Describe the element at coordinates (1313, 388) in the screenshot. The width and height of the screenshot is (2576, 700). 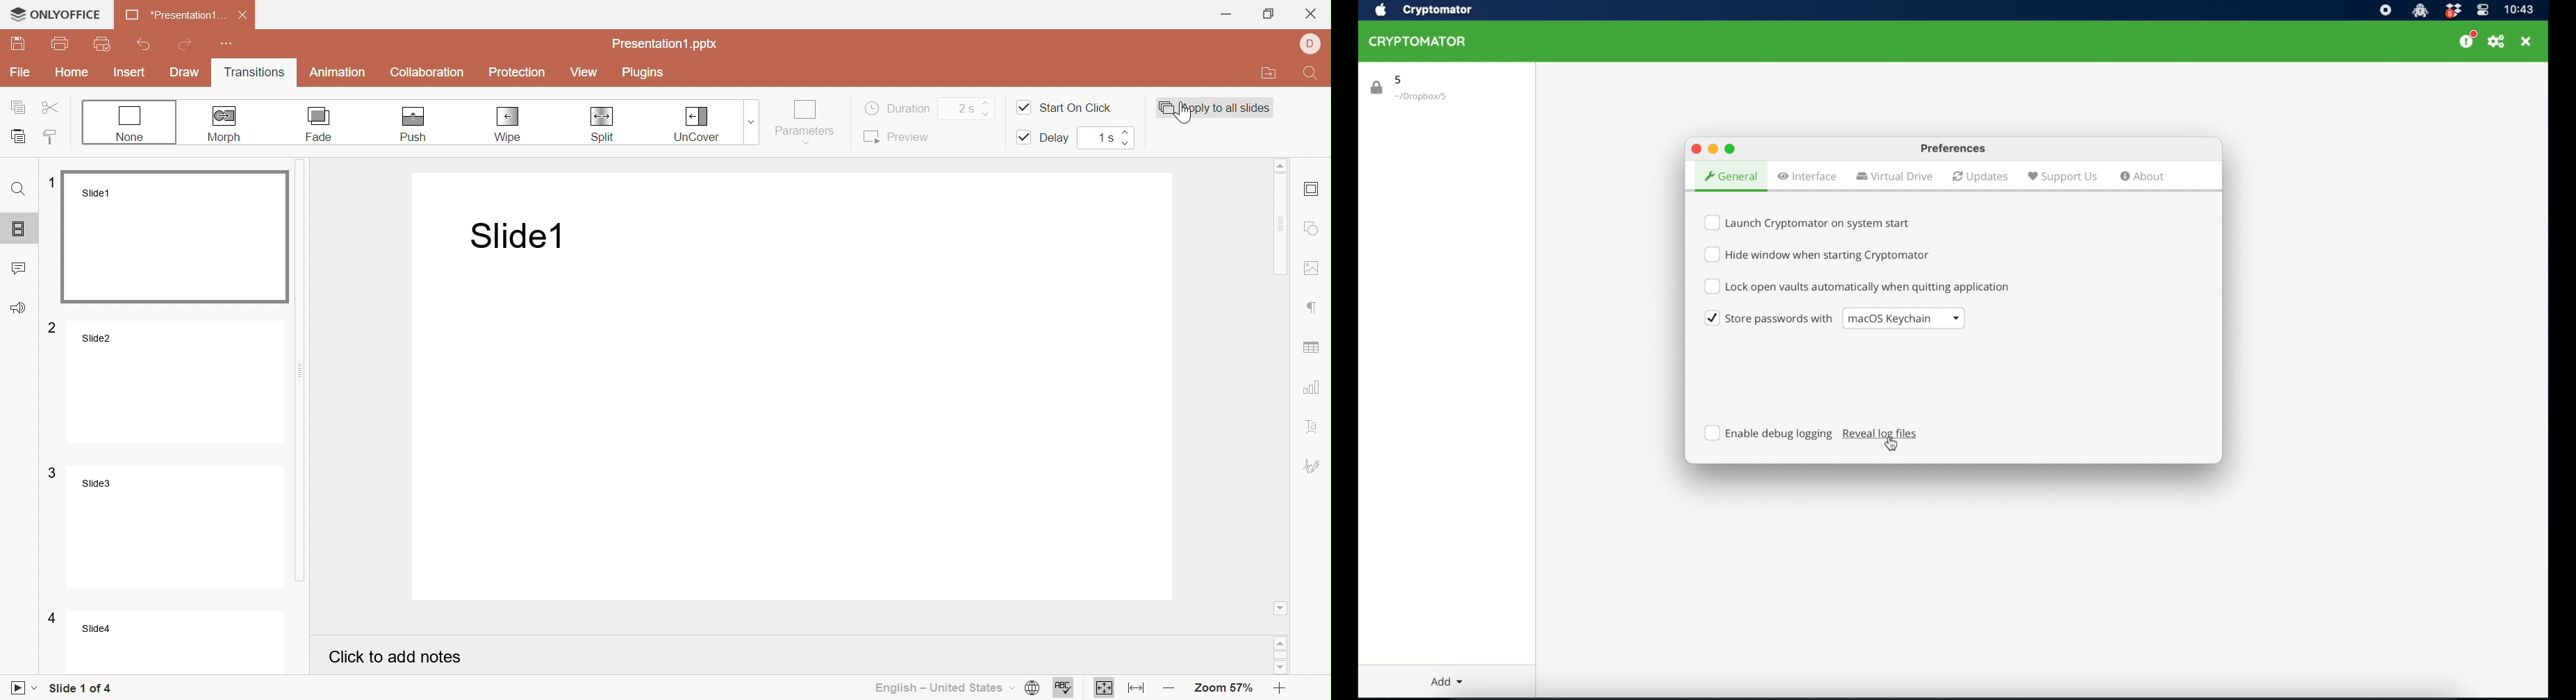
I see `Insert chart` at that location.